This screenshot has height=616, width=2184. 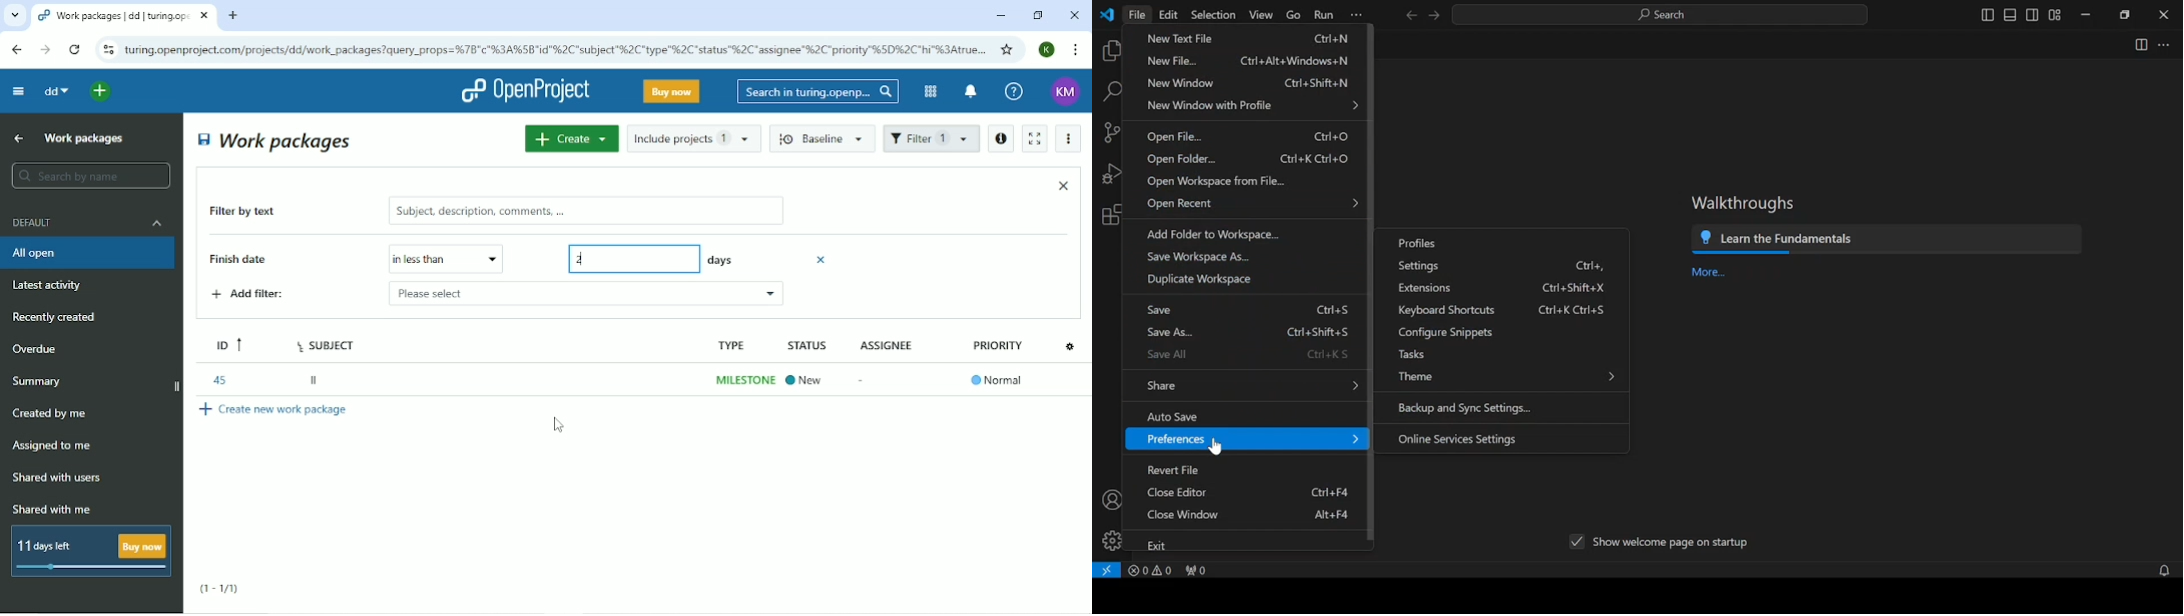 I want to click on Please select, so click(x=431, y=258).